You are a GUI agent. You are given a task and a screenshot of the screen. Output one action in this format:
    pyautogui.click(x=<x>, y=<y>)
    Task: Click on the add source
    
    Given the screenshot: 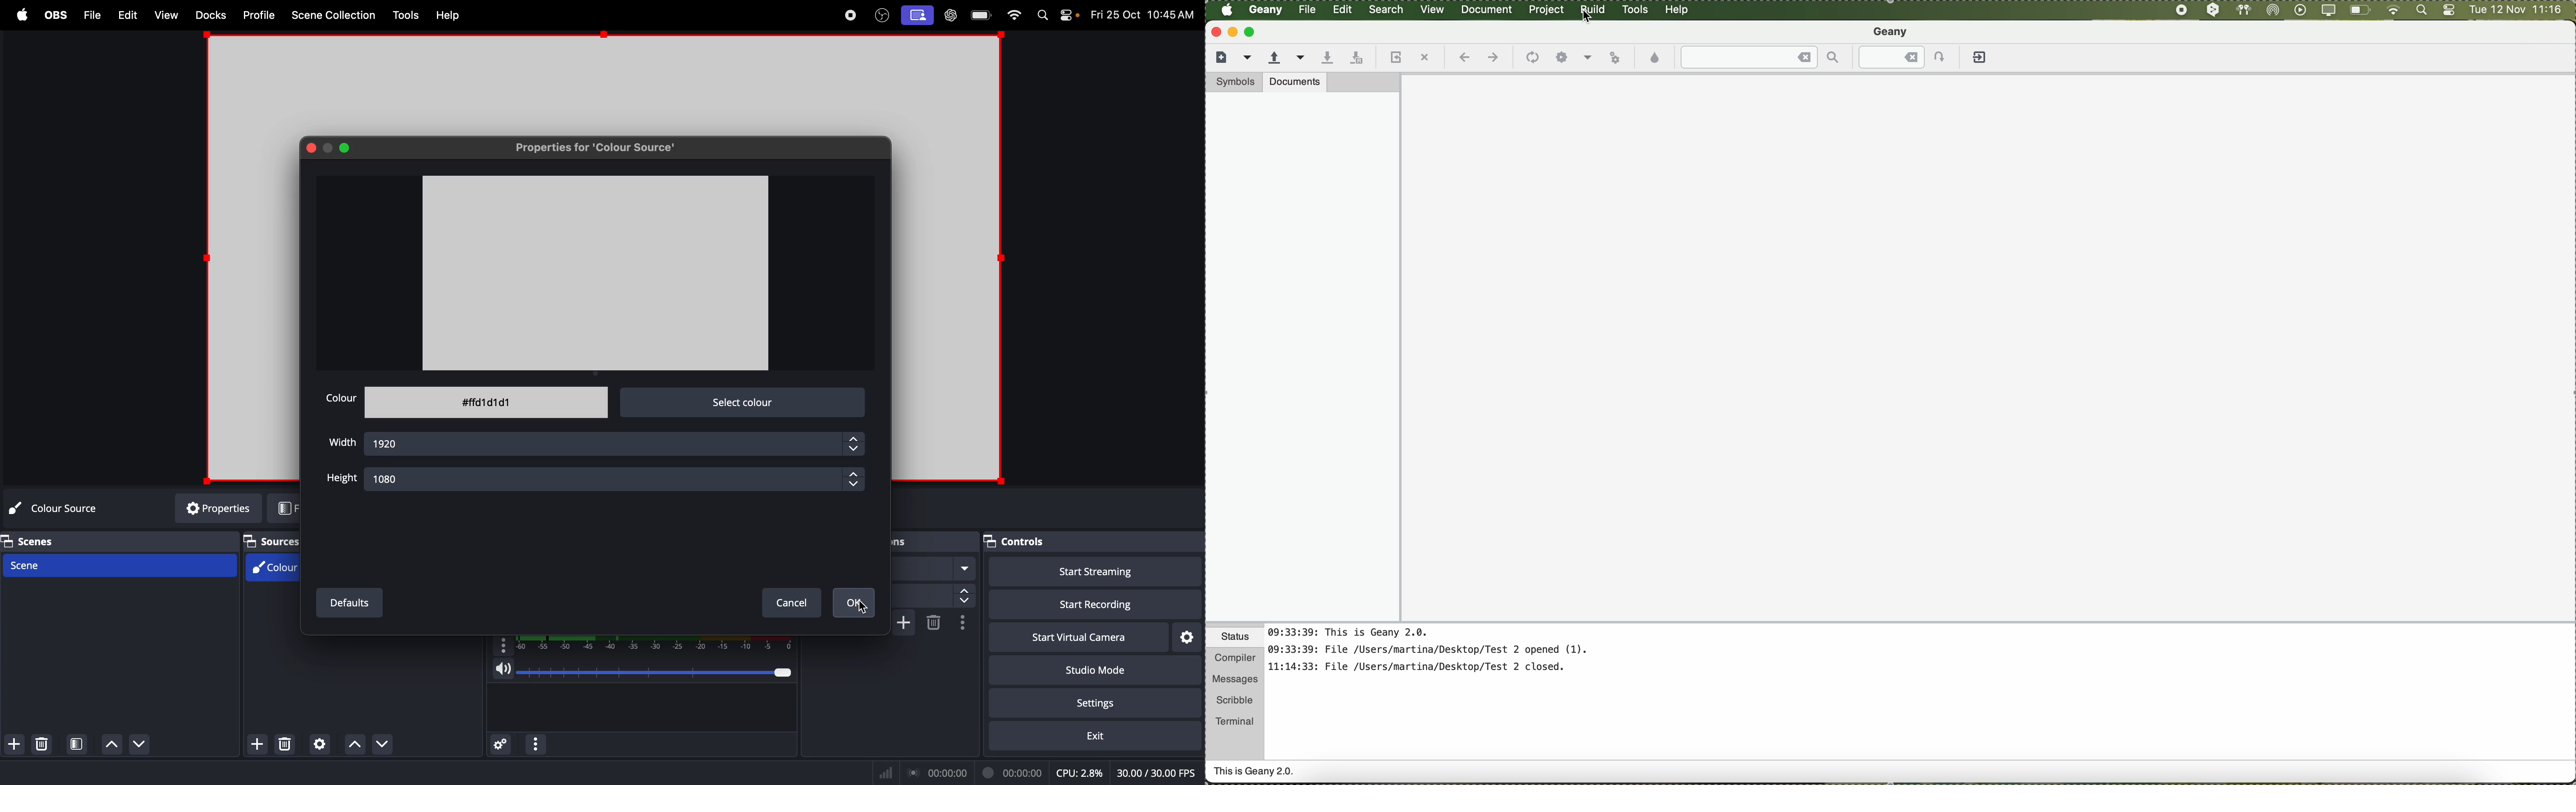 What is the action you would take?
    pyautogui.click(x=255, y=745)
    